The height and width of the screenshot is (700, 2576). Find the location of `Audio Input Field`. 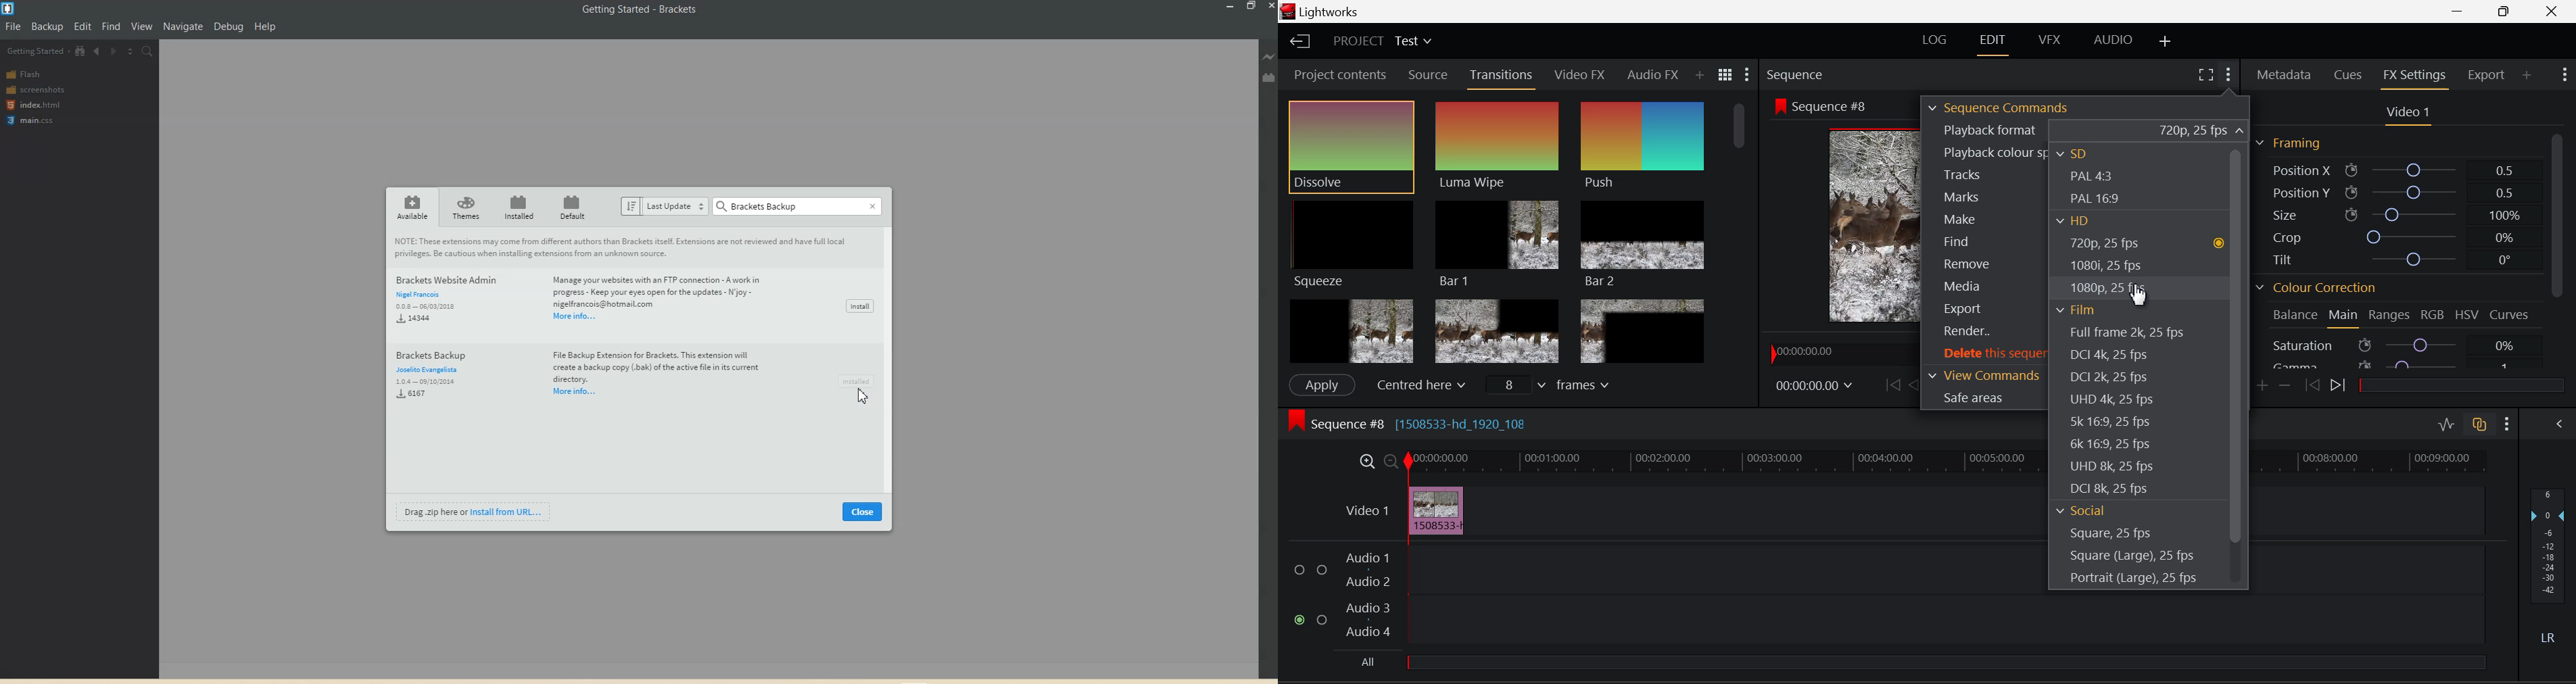

Audio Input Field is located at coordinates (1651, 595).